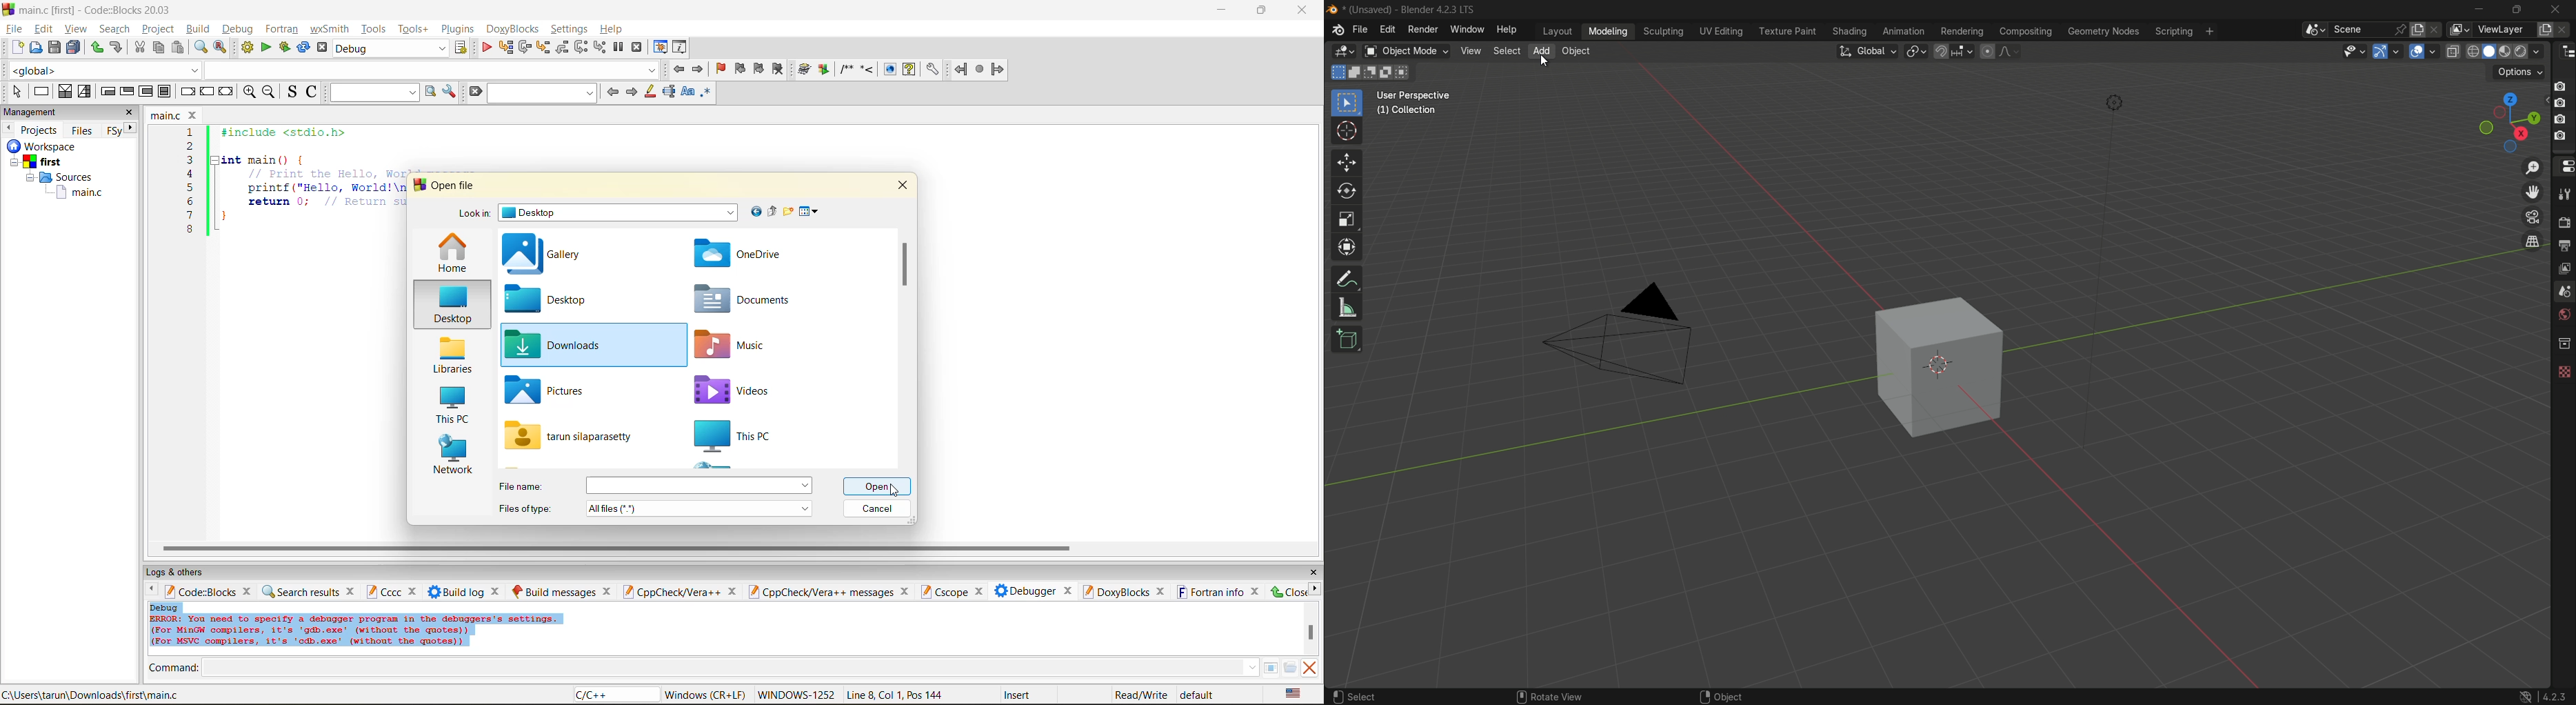  Describe the element at coordinates (1348, 221) in the screenshot. I see `scale` at that location.